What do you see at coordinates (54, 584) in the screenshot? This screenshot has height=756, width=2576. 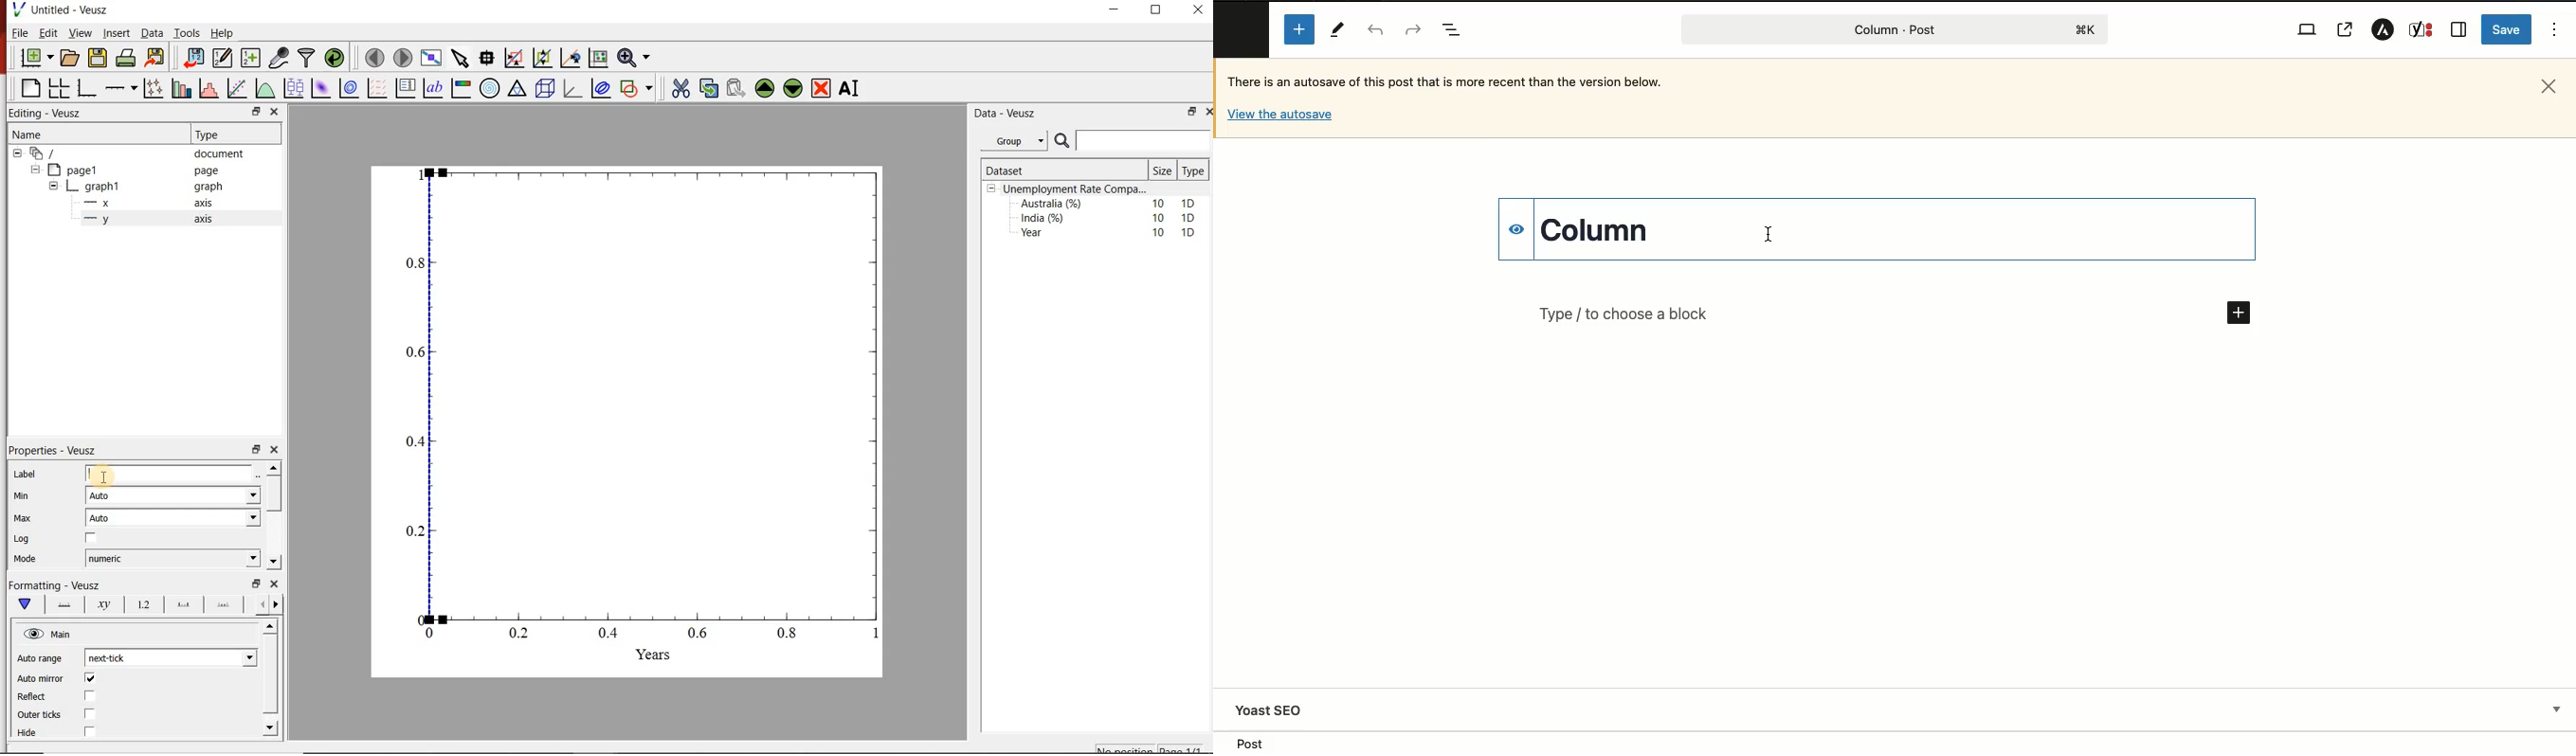 I see `Formatting - Veusz` at bounding box center [54, 584].